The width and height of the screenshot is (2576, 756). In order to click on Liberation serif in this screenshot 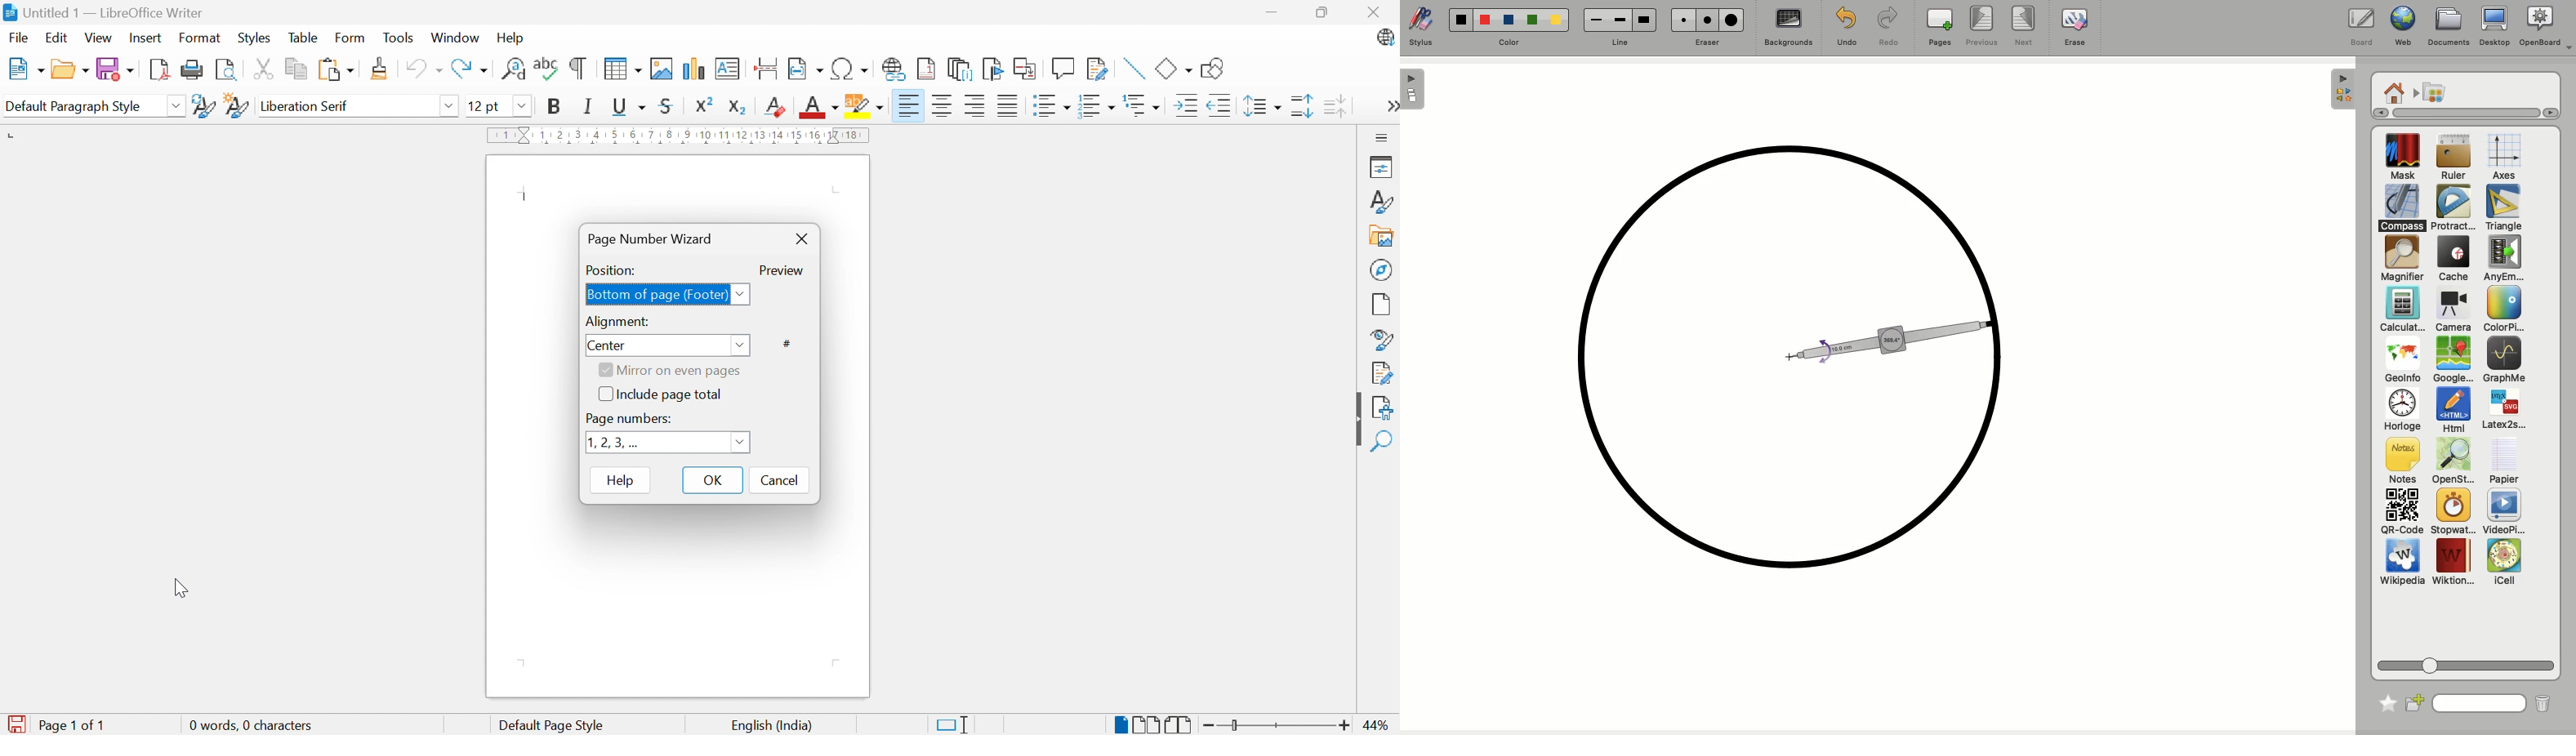, I will do `click(304, 106)`.